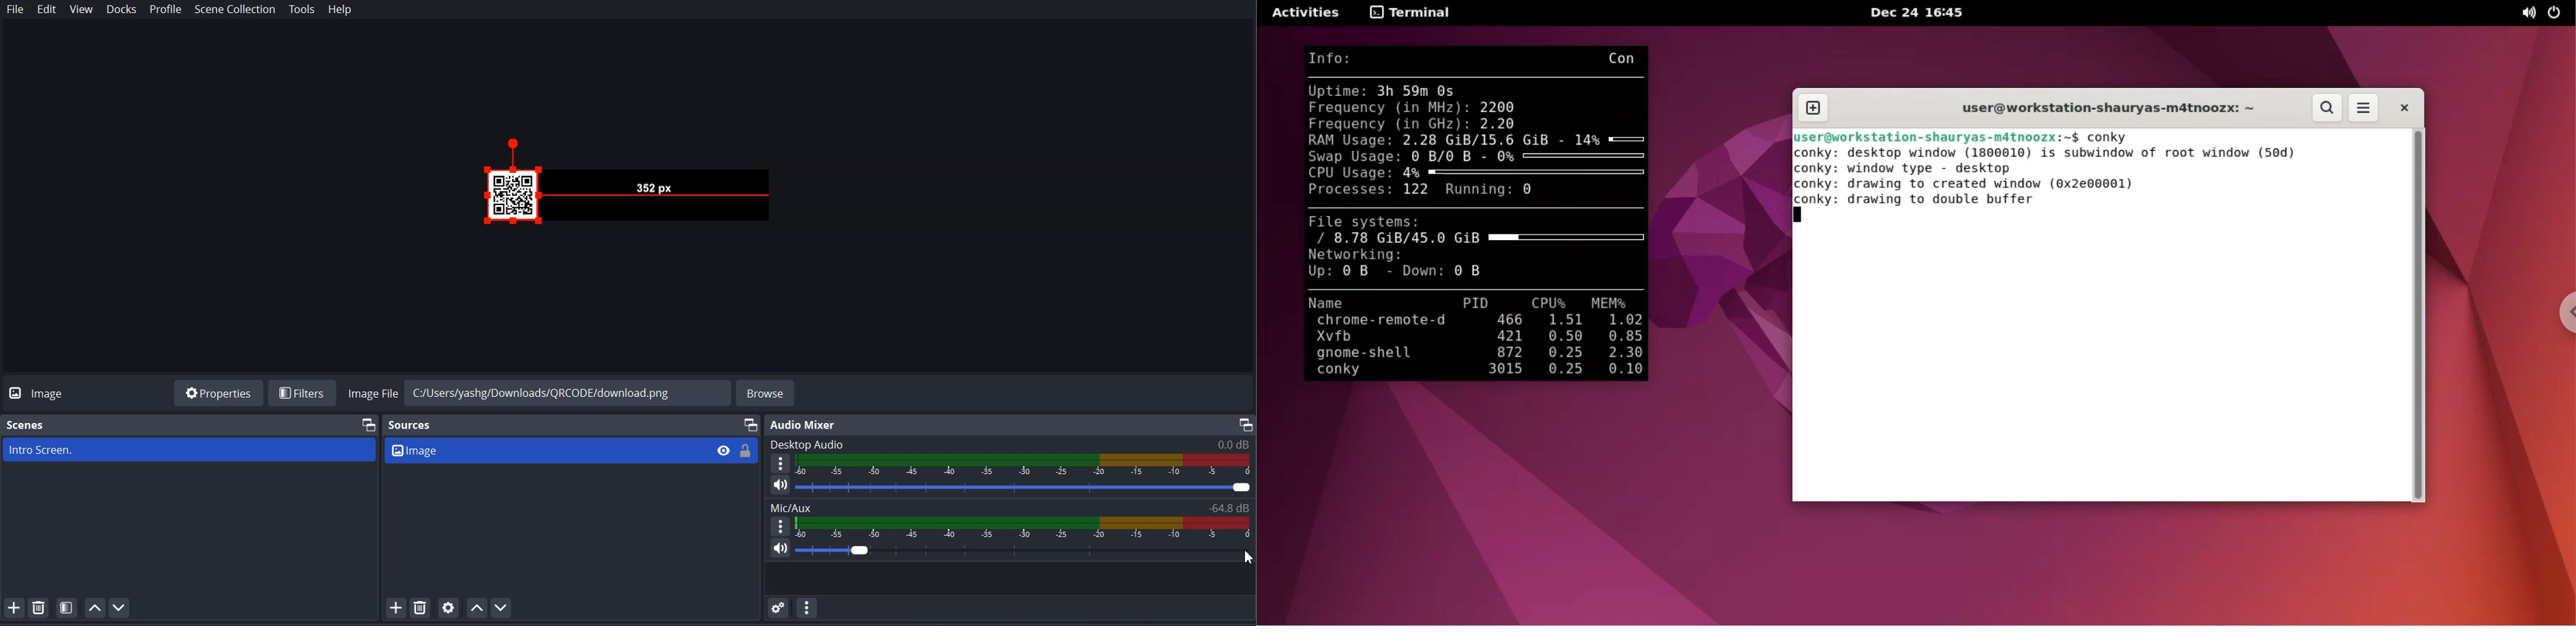 This screenshot has width=2576, height=644. Describe the element at coordinates (67, 606) in the screenshot. I see `Open scene Filter` at that location.